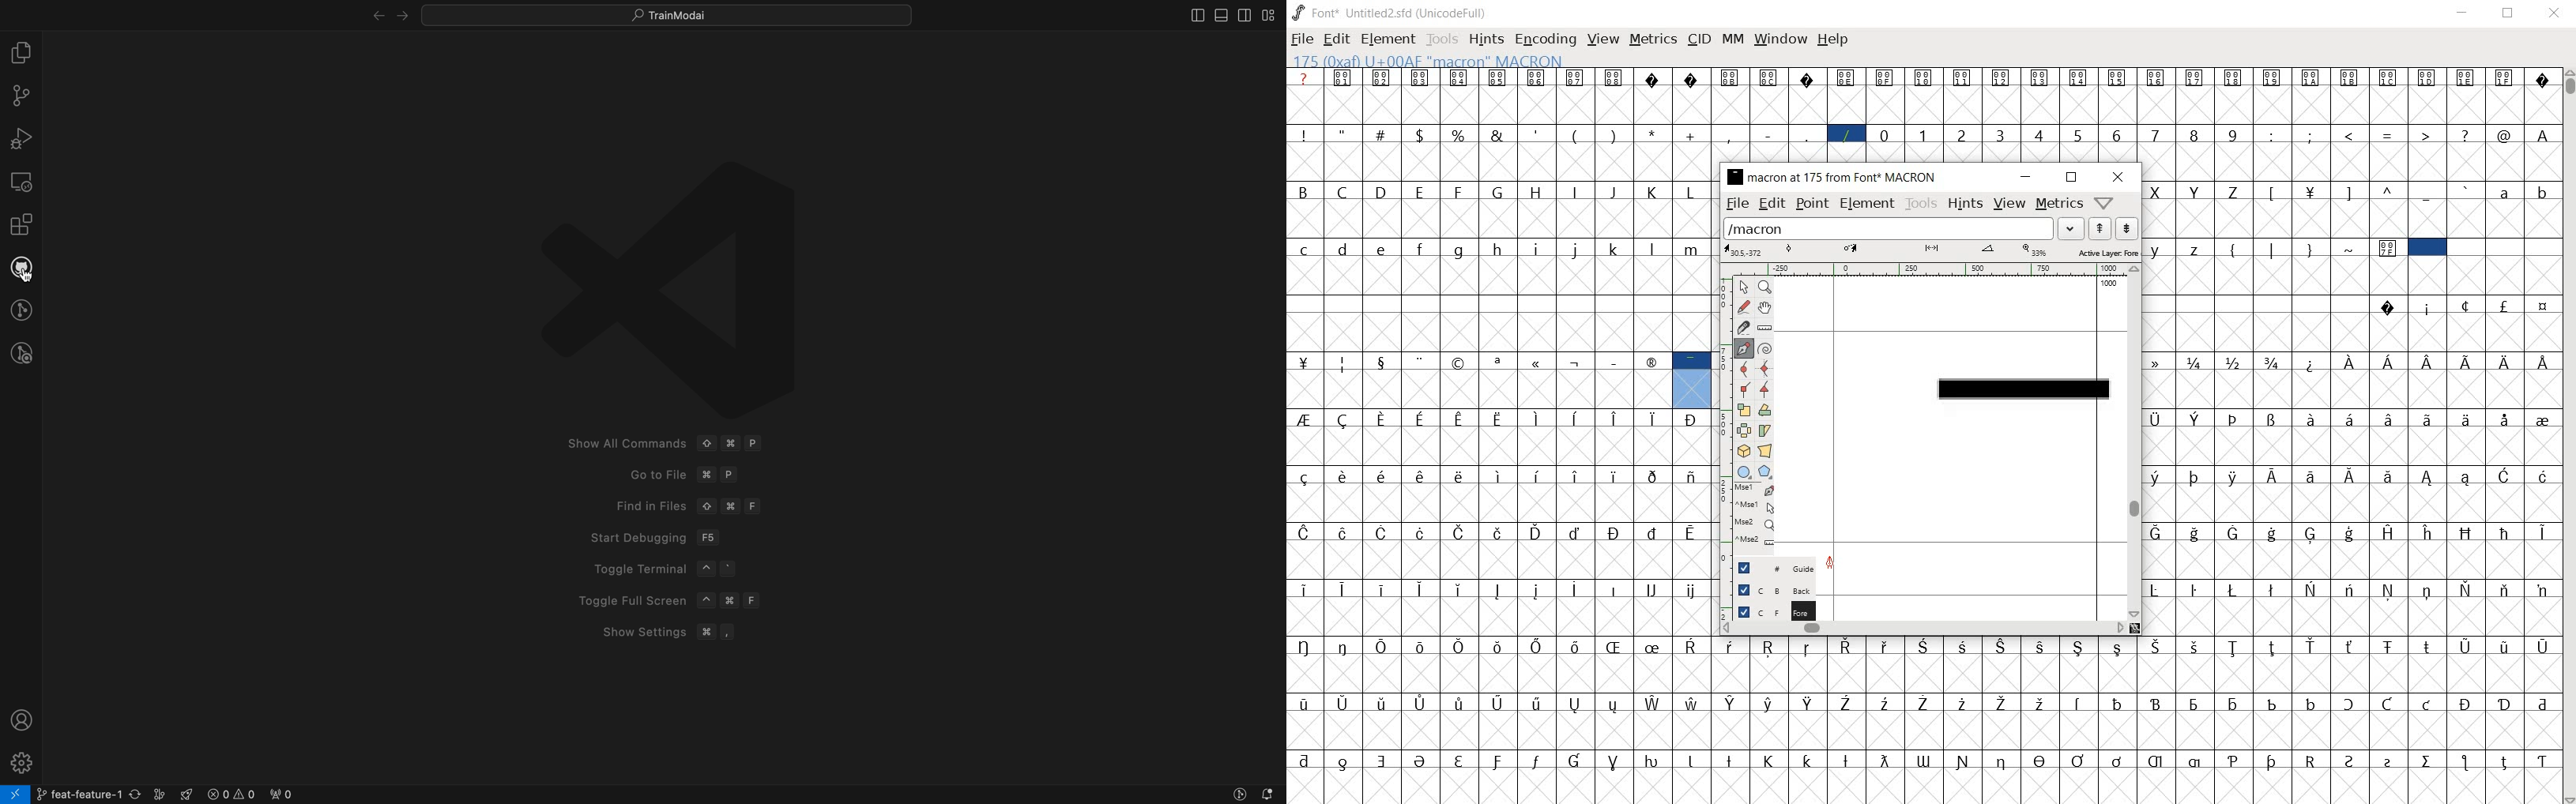  Describe the element at coordinates (2388, 761) in the screenshot. I see `Symbol` at that location.